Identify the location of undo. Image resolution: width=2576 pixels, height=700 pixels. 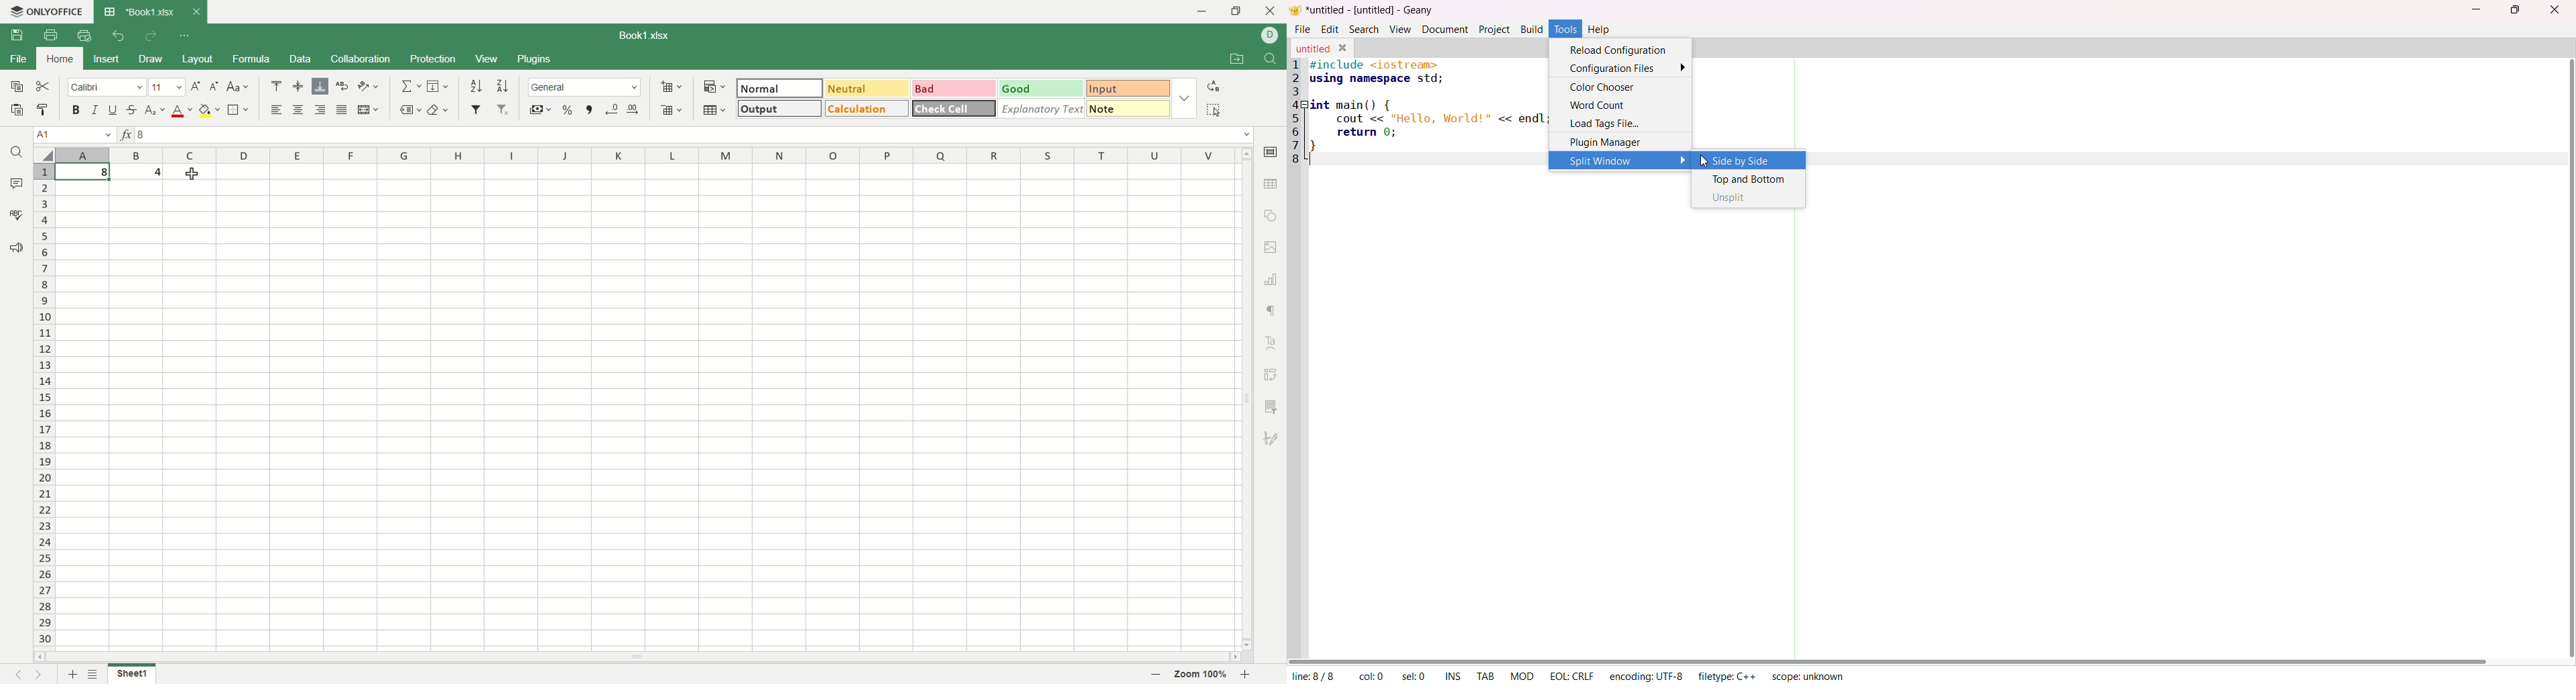
(119, 34).